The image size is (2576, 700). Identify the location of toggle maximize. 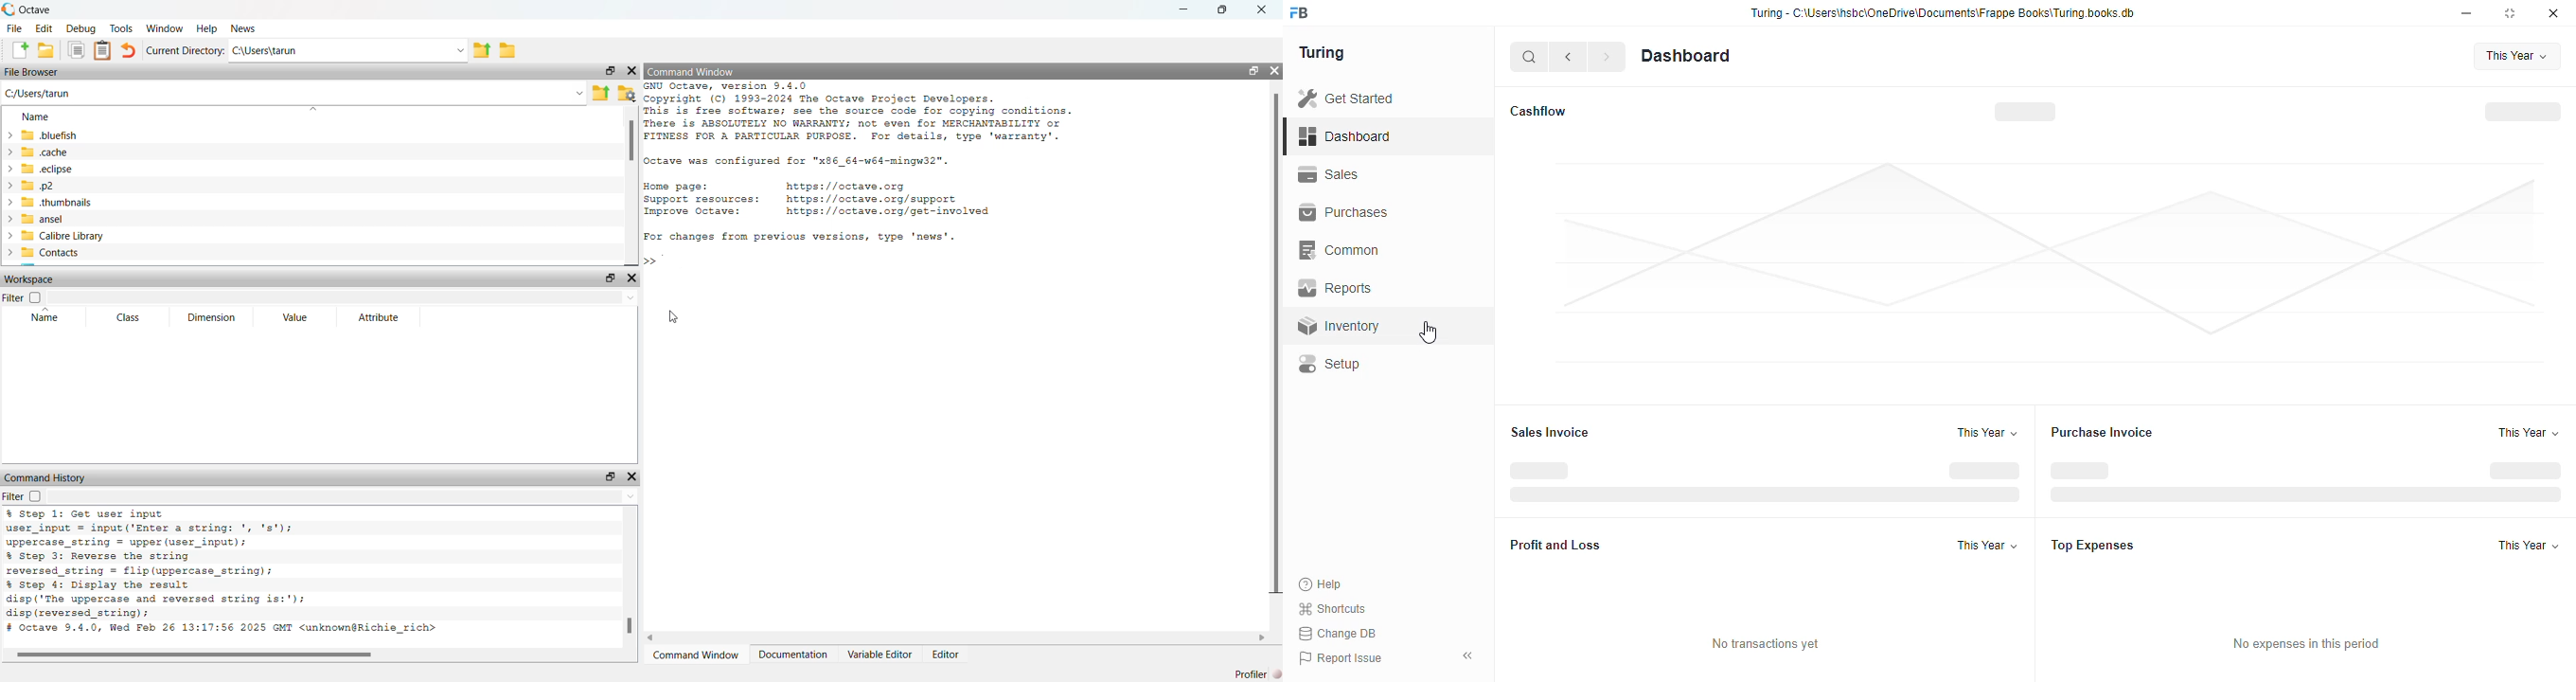
(2509, 13).